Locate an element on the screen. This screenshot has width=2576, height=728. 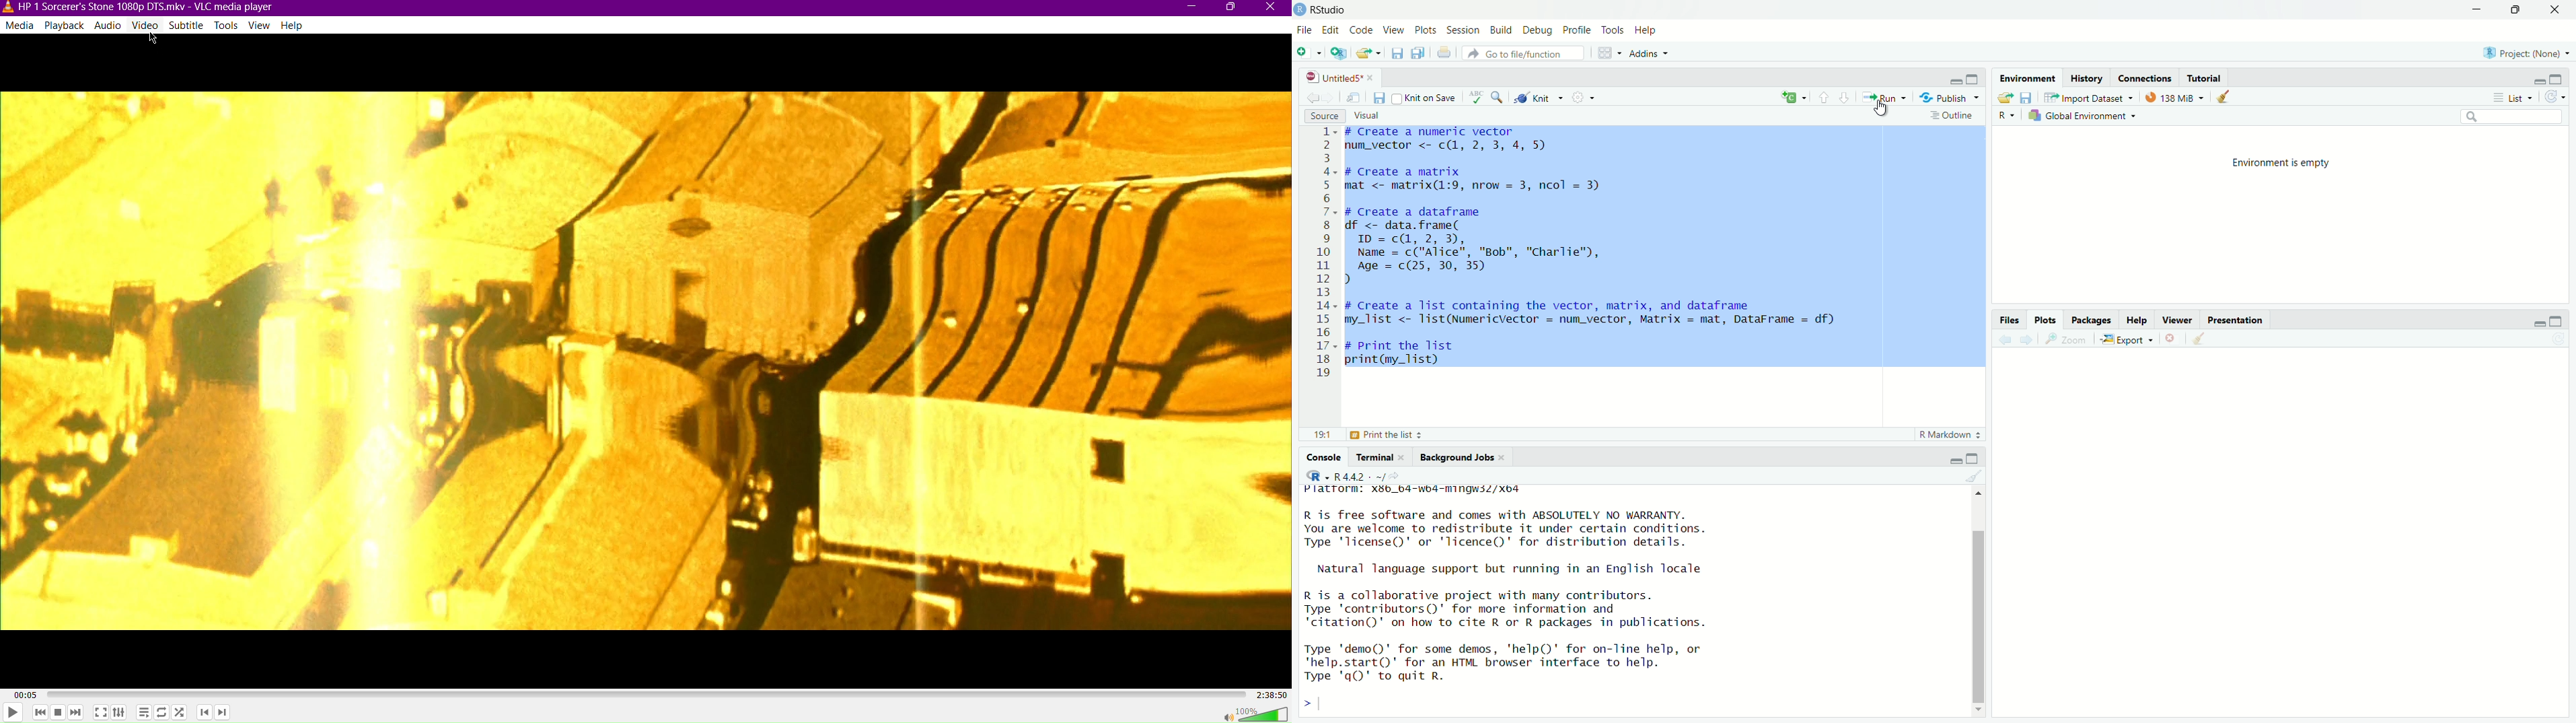
) | Untitled5* is located at coordinates (1339, 78).